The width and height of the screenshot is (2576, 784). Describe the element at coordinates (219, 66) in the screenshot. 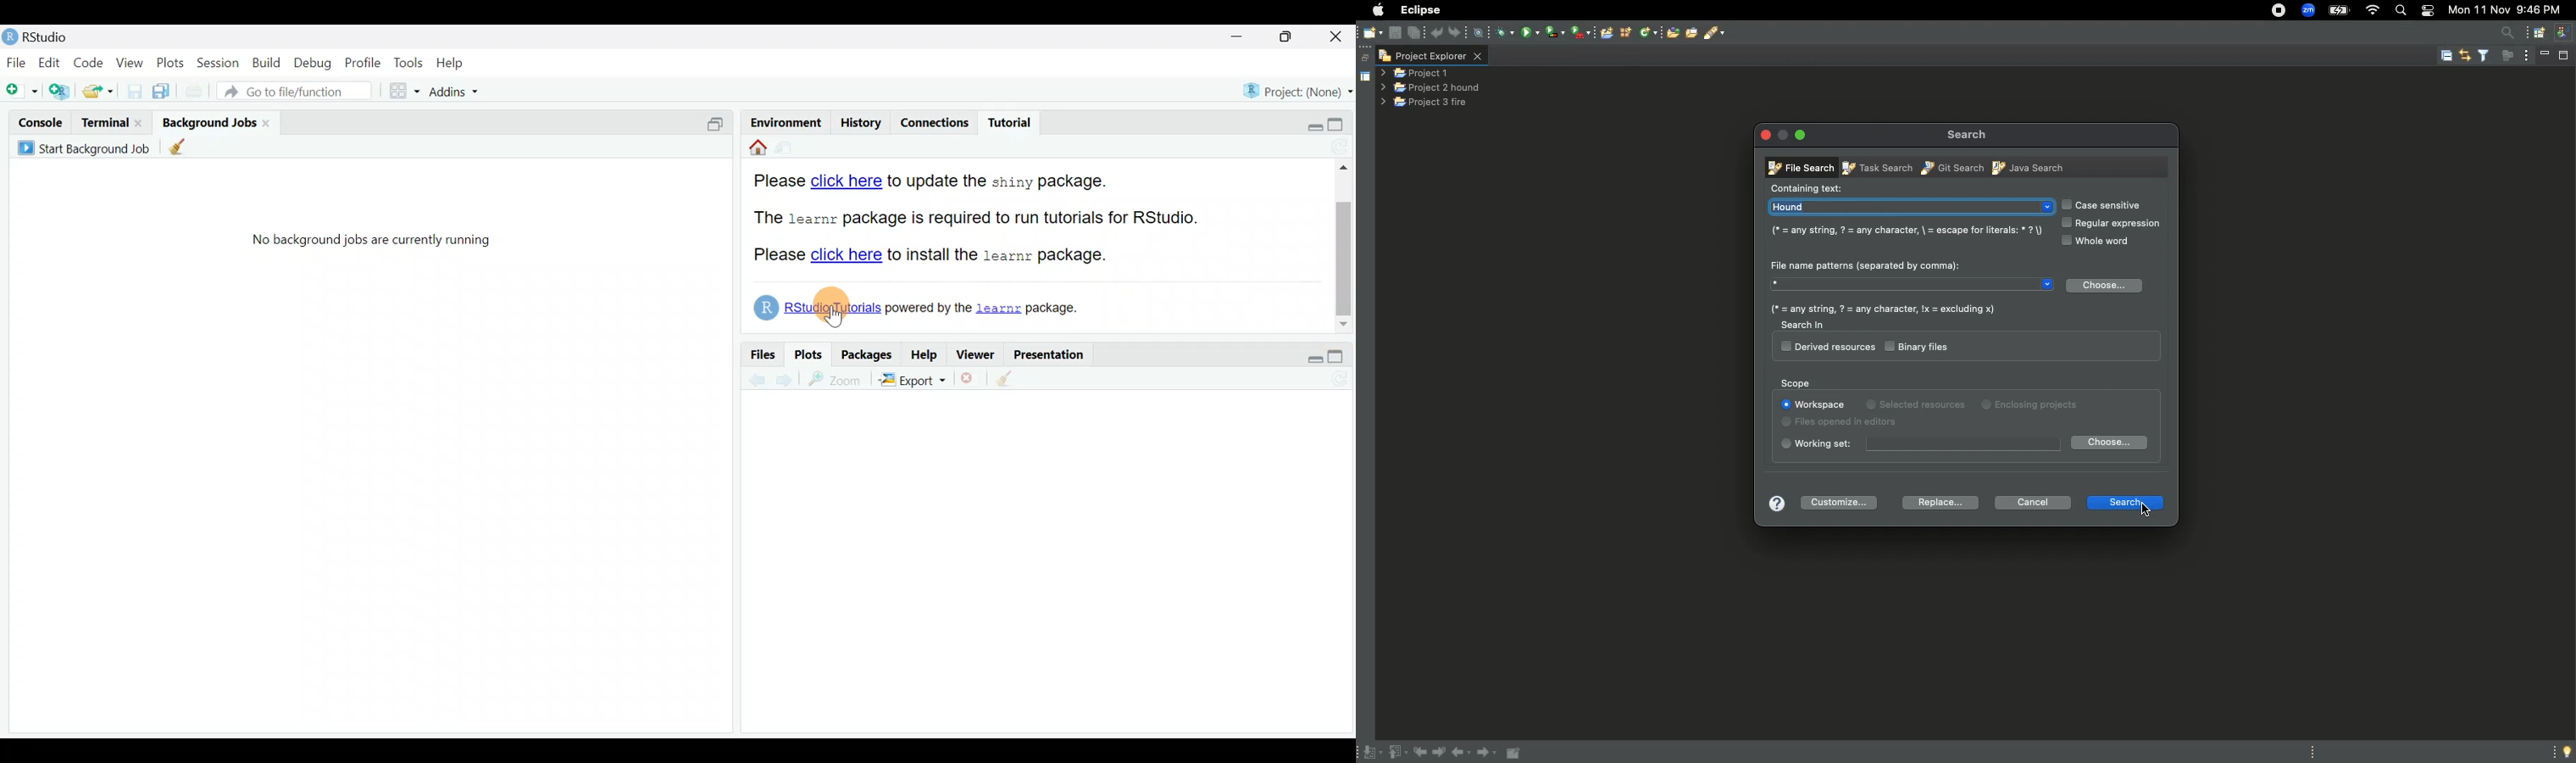

I see `Session` at that location.